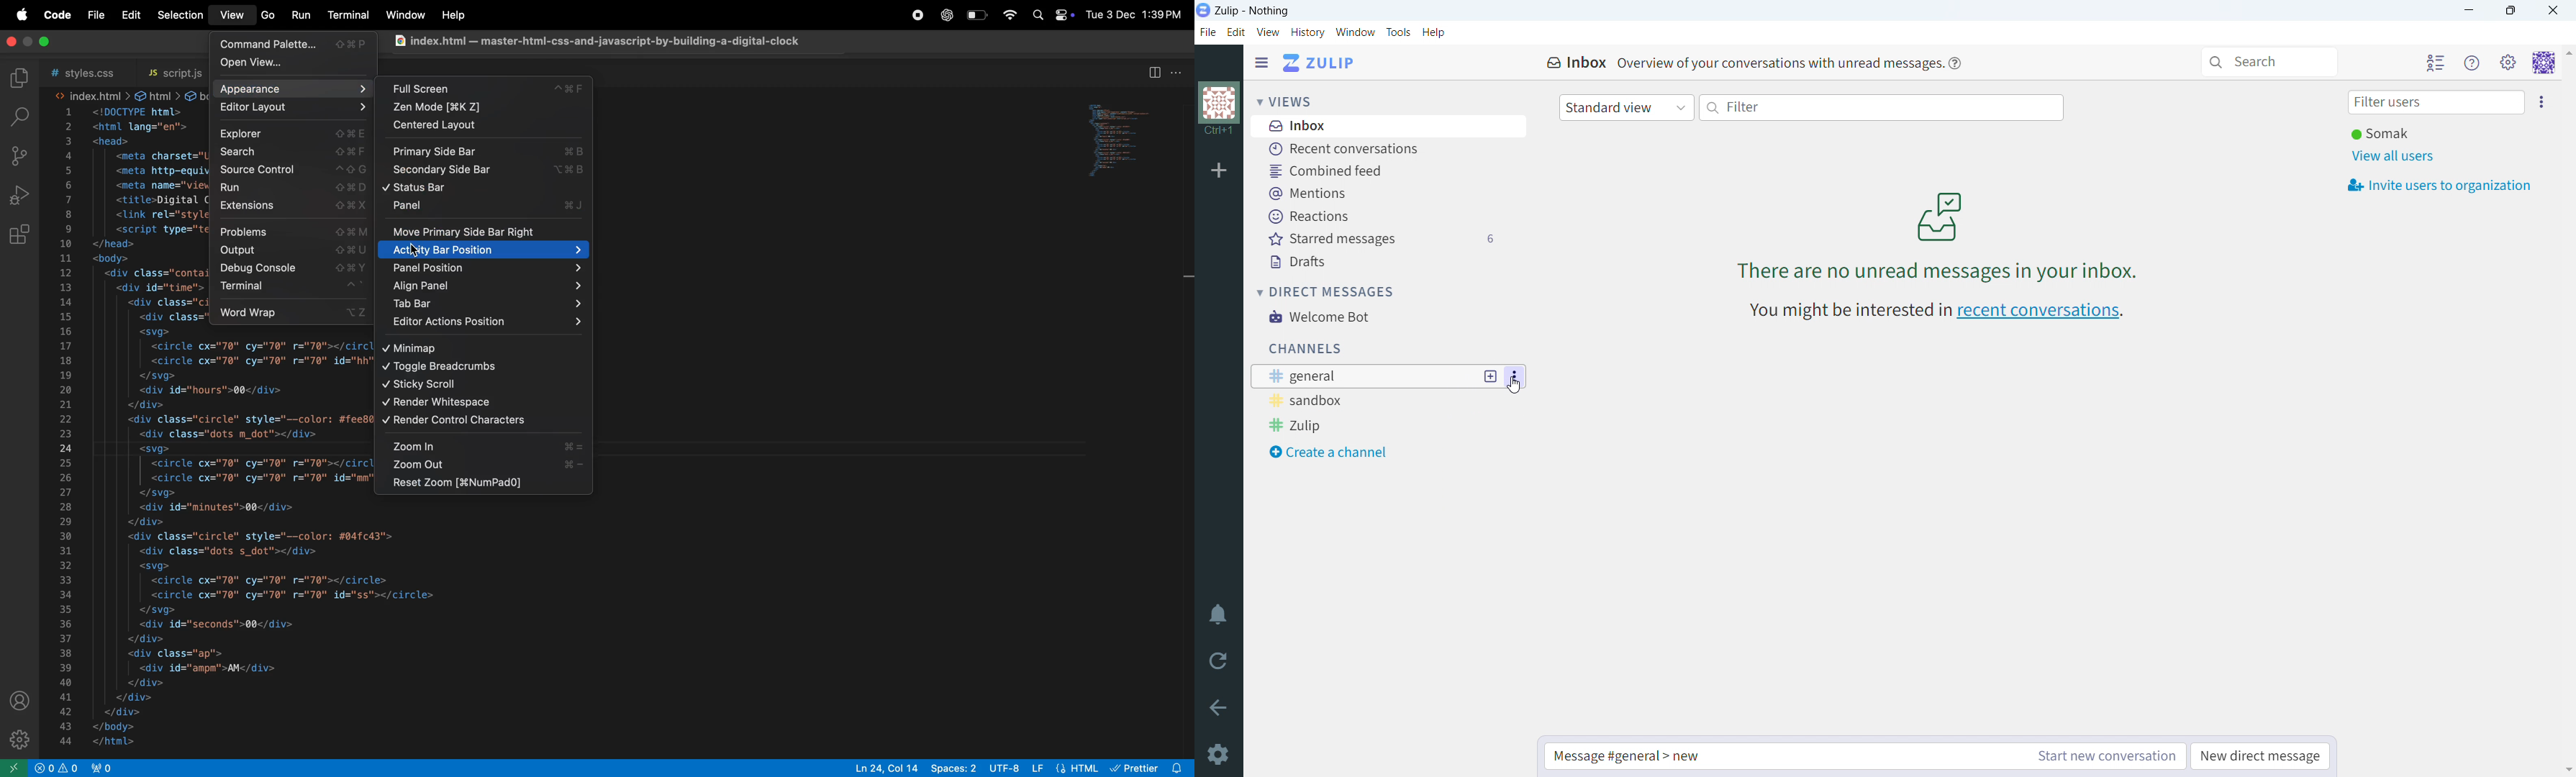 This screenshot has height=784, width=2576. What do you see at coordinates (291, 270) in the screenshot?
I see `debug console` at bounding box center [291, 270].